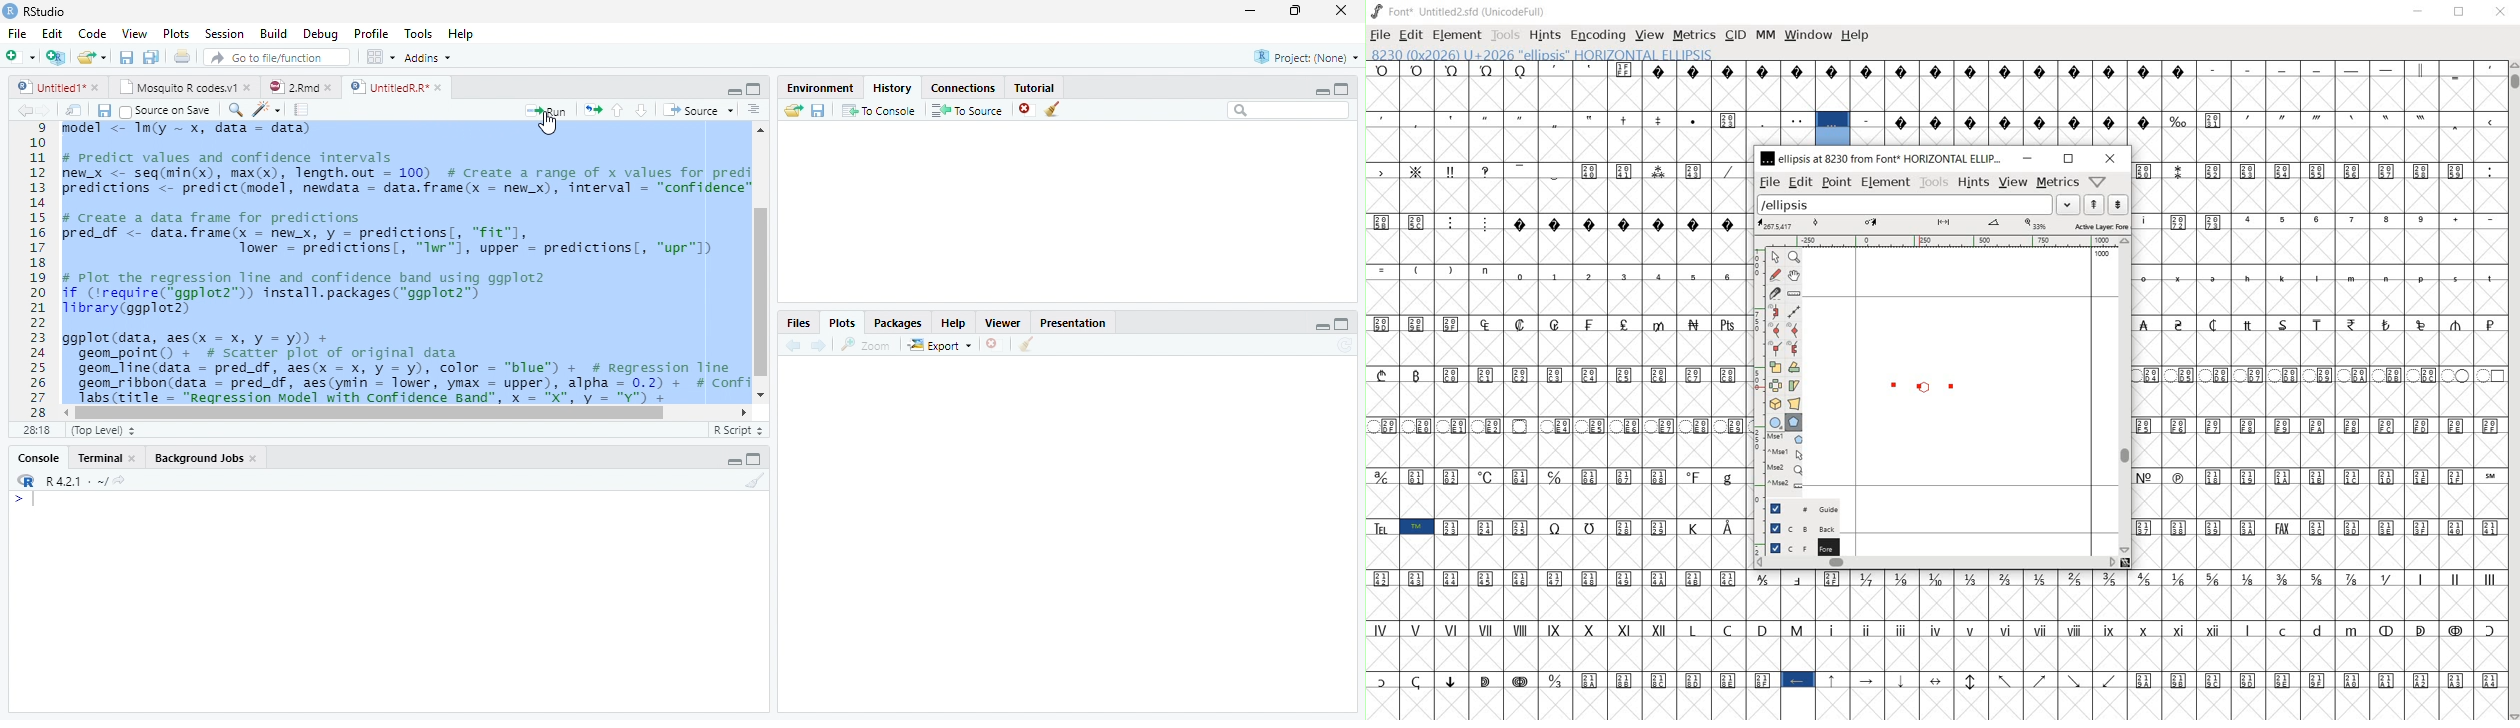  What do you see at coordinates (38, 498) in the screenshot?
I see `Cursor` at bounding box center [38, 498].